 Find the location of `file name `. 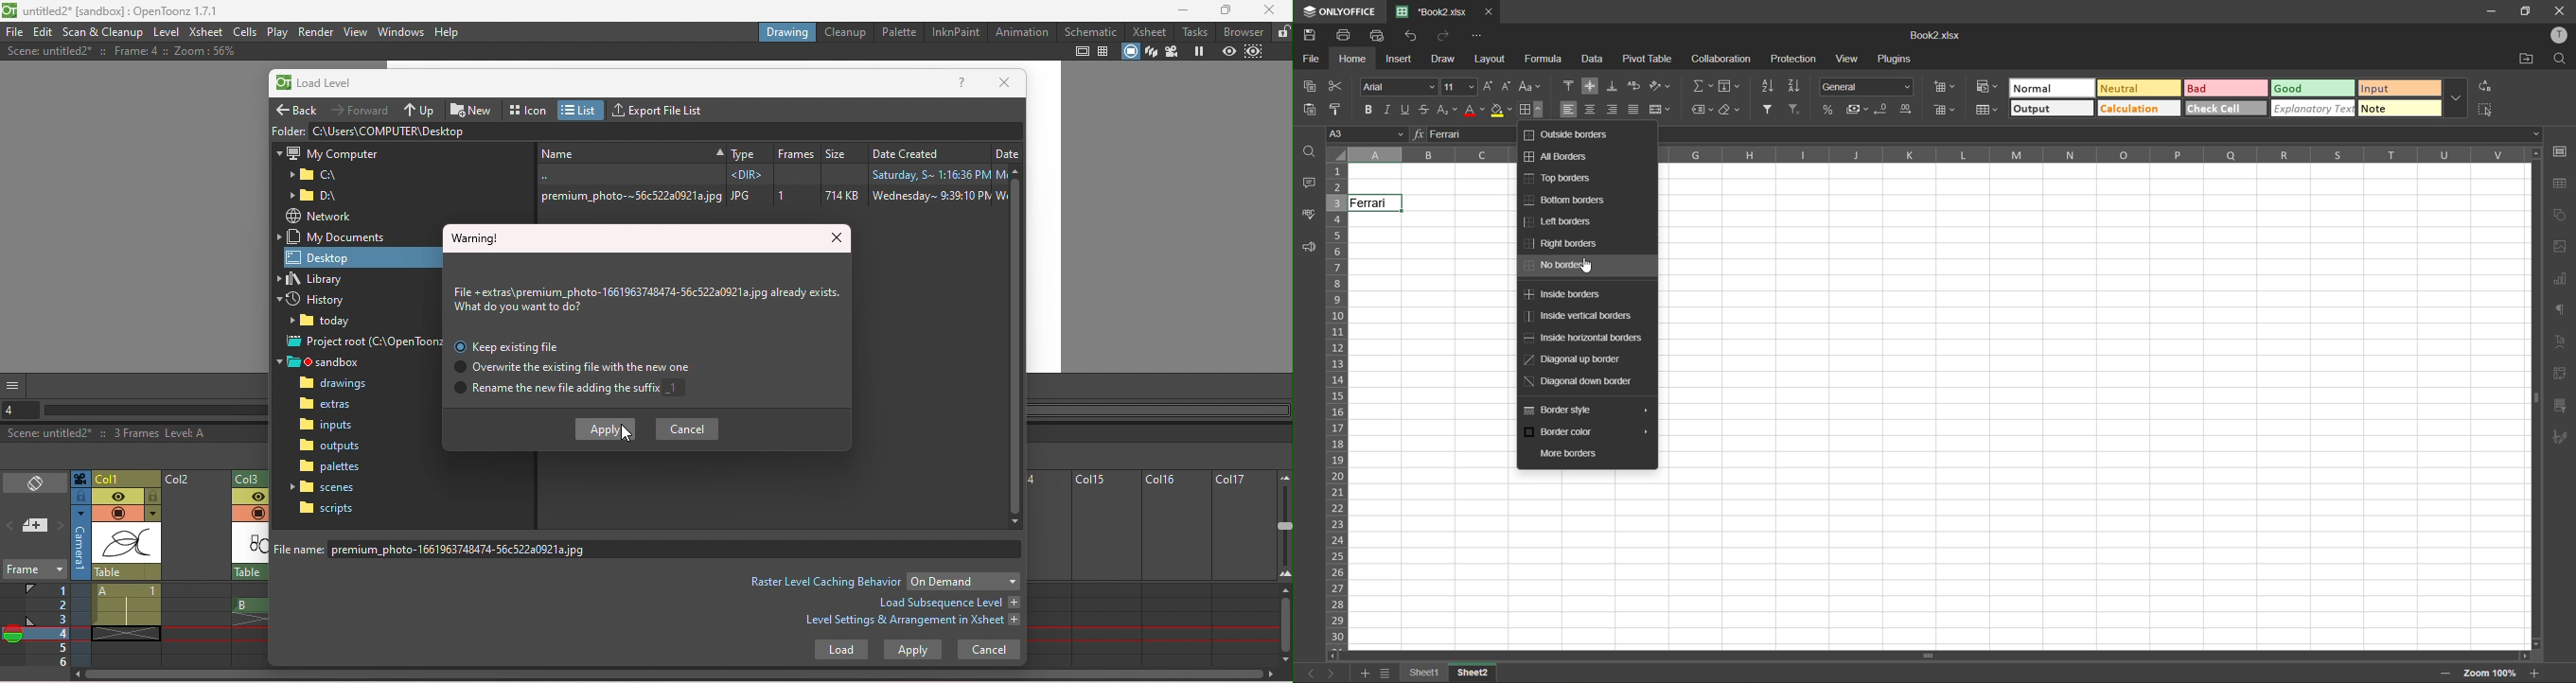

file name  is located at coordinates (651, 549).